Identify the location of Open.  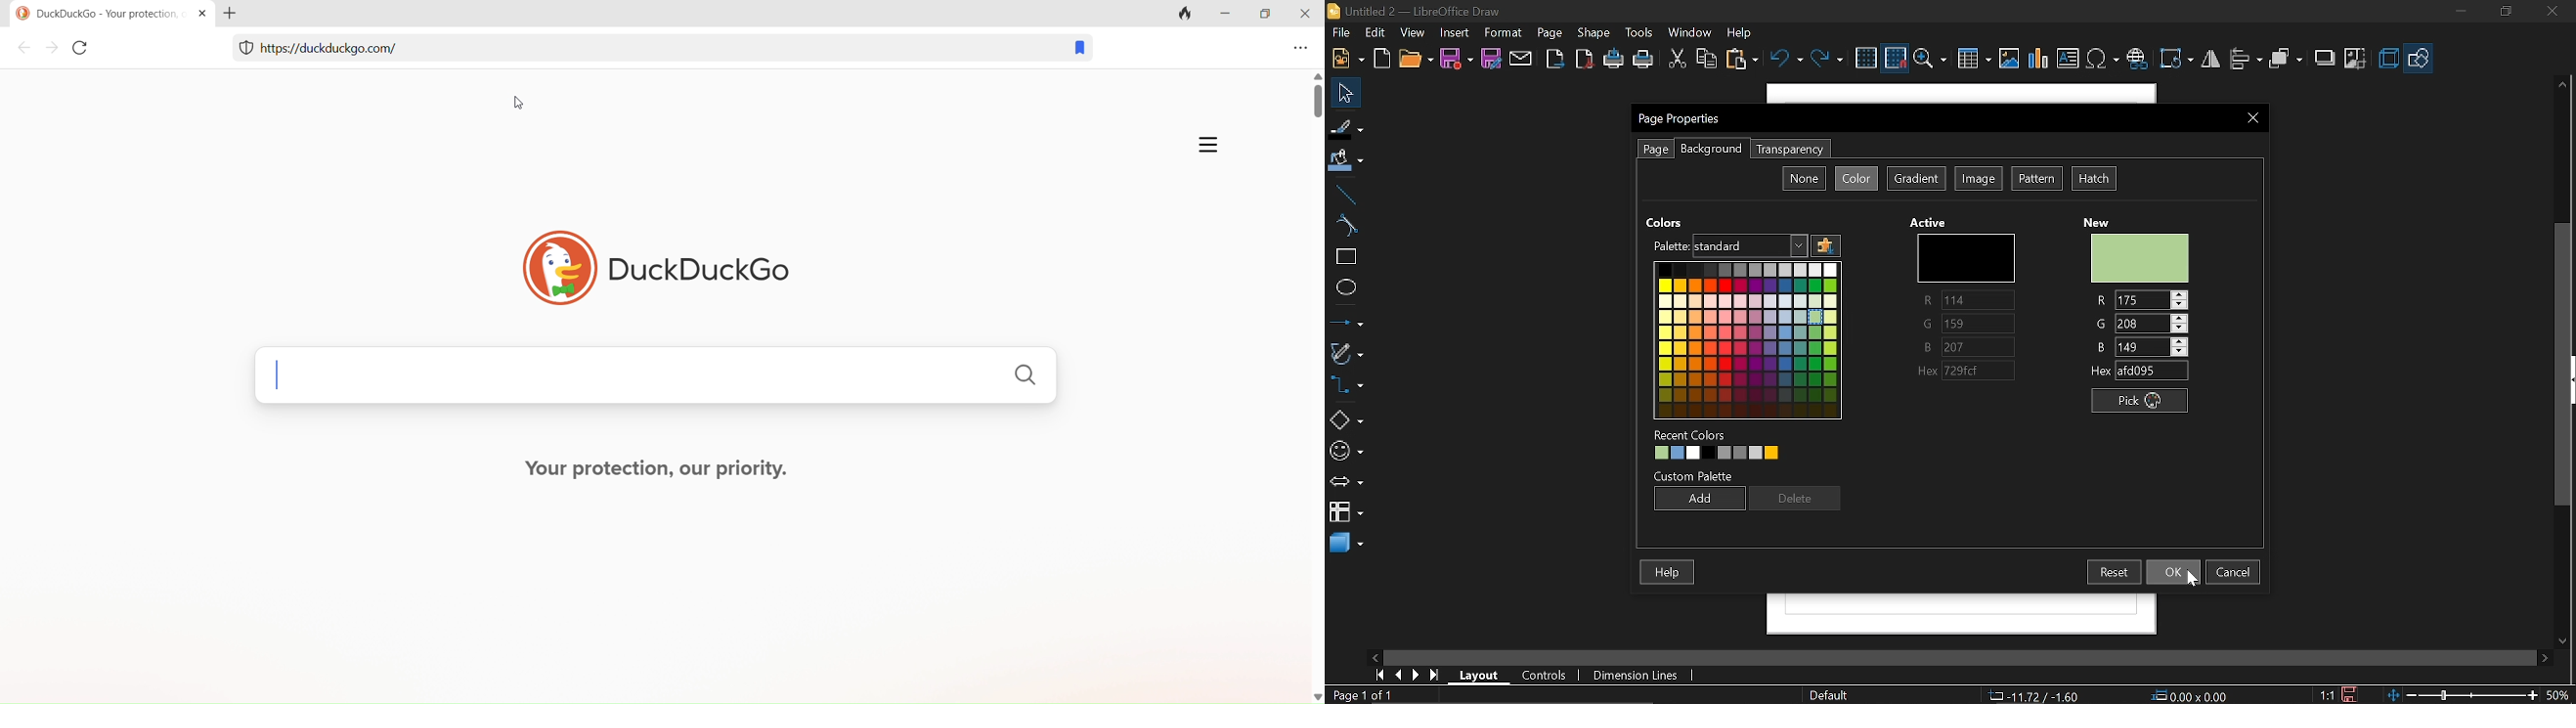
(1415, 60).